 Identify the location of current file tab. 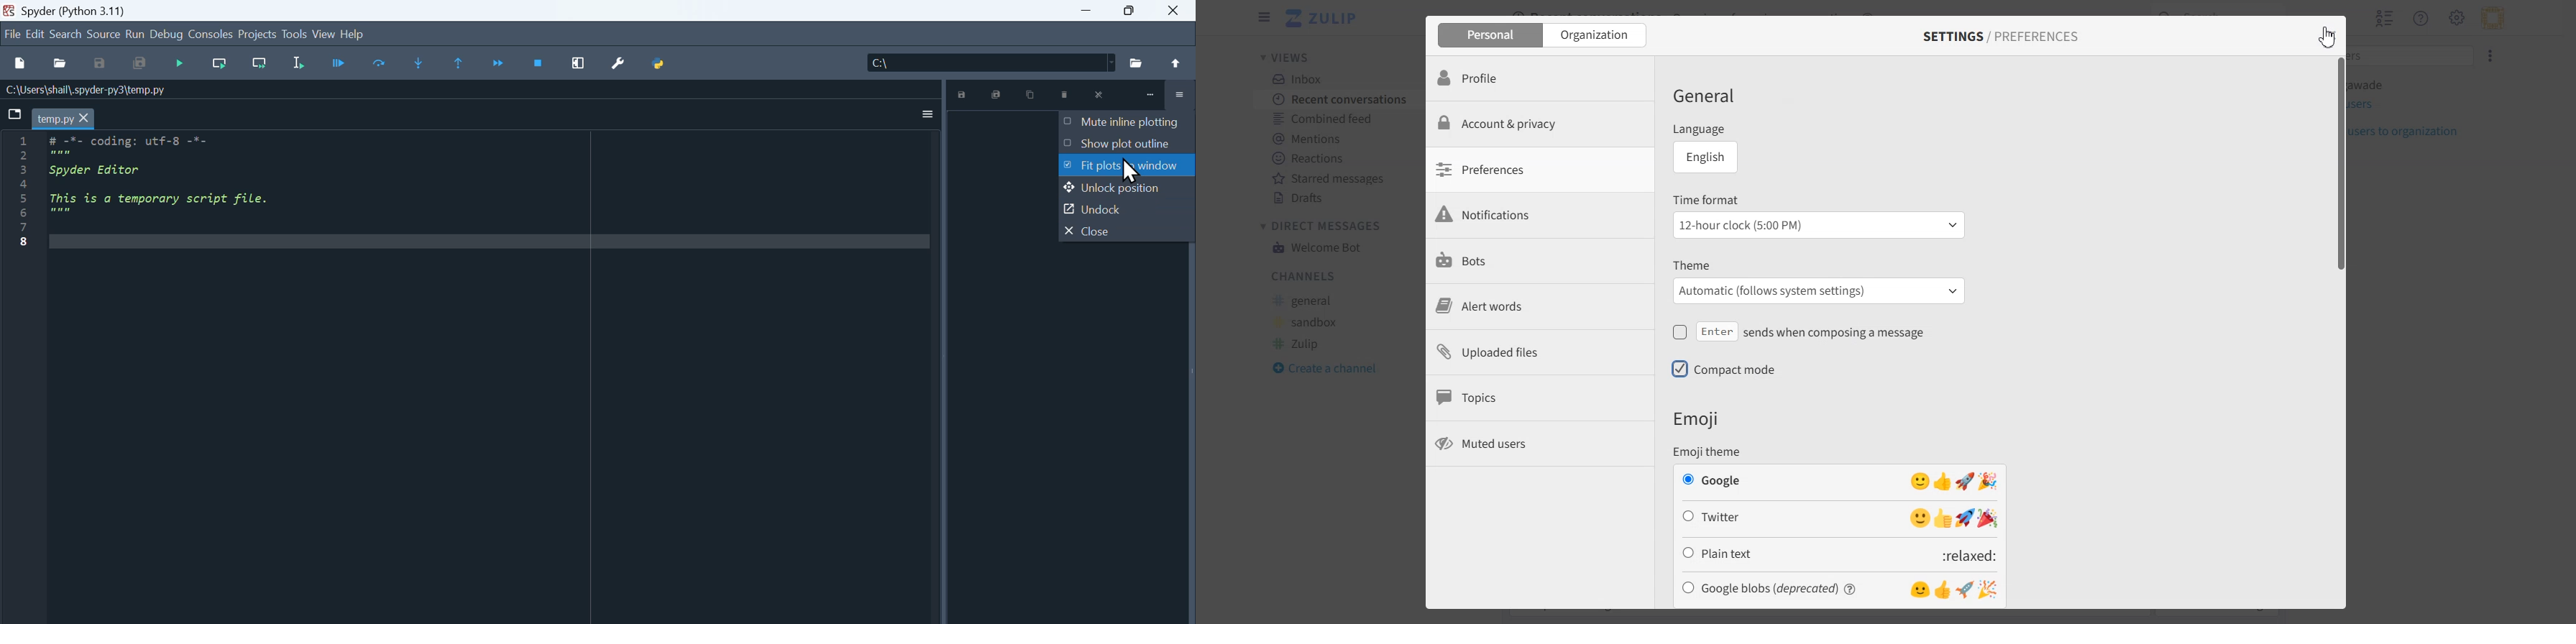
(64, 118).